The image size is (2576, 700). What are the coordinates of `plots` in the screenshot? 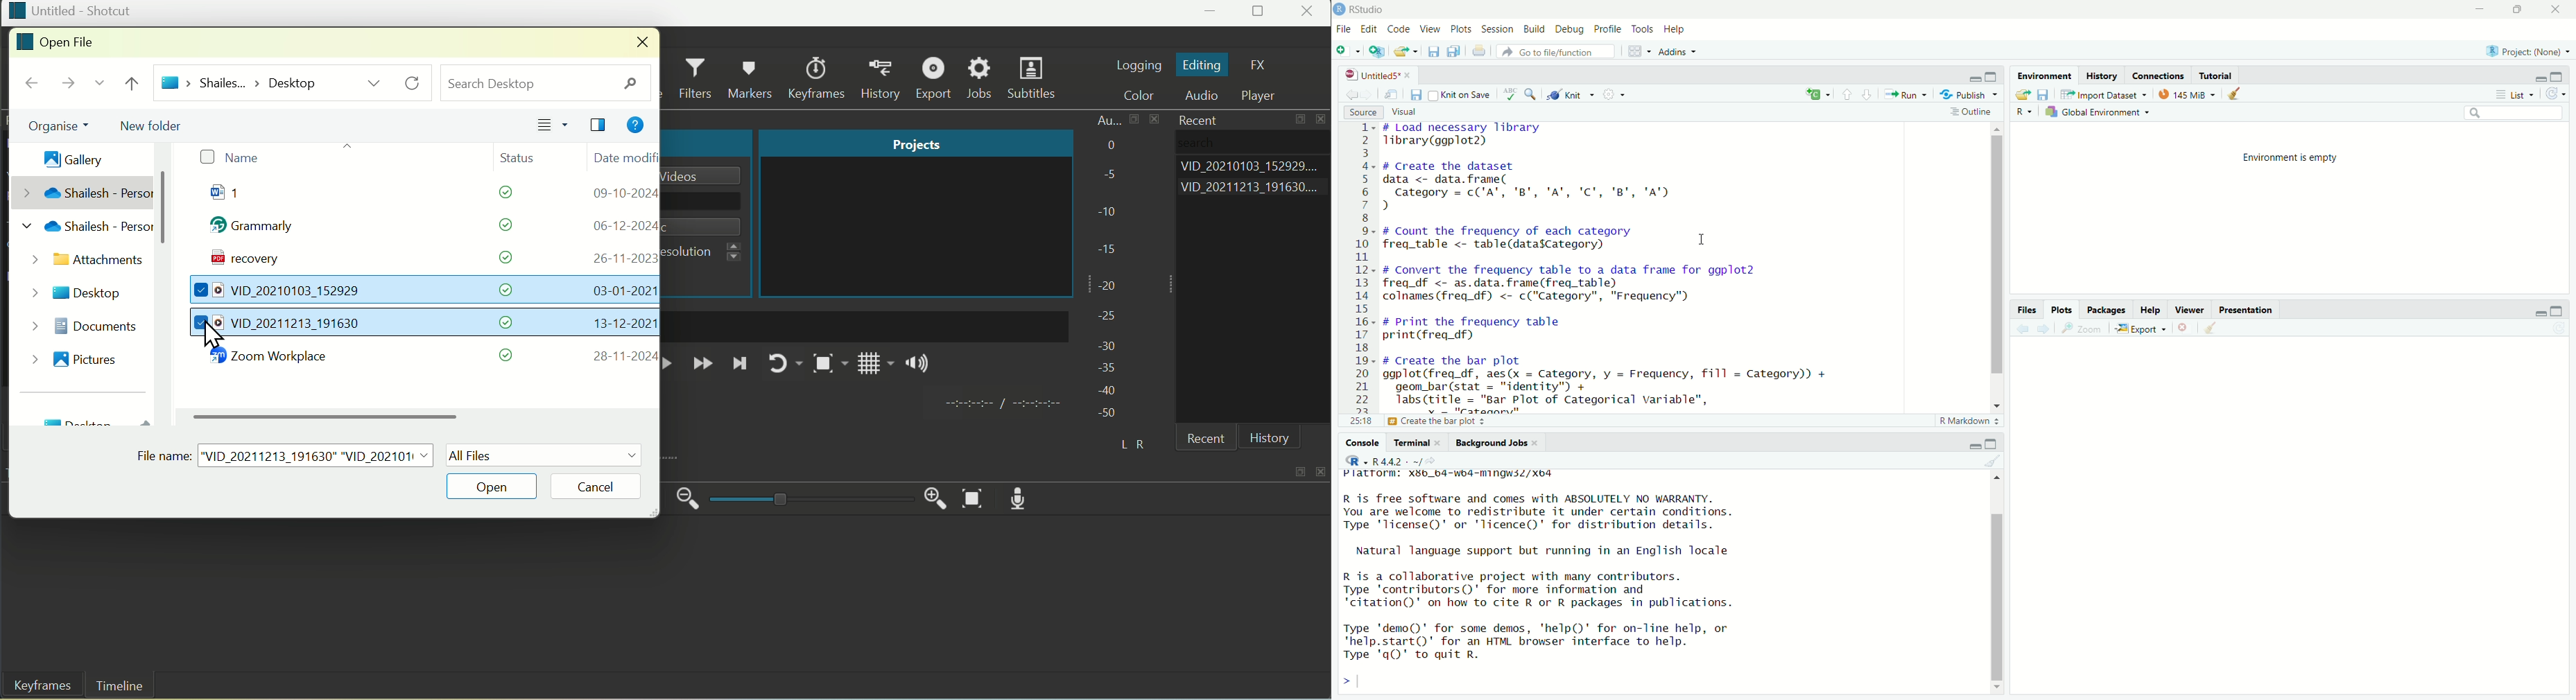 It's located at (1461, 30).